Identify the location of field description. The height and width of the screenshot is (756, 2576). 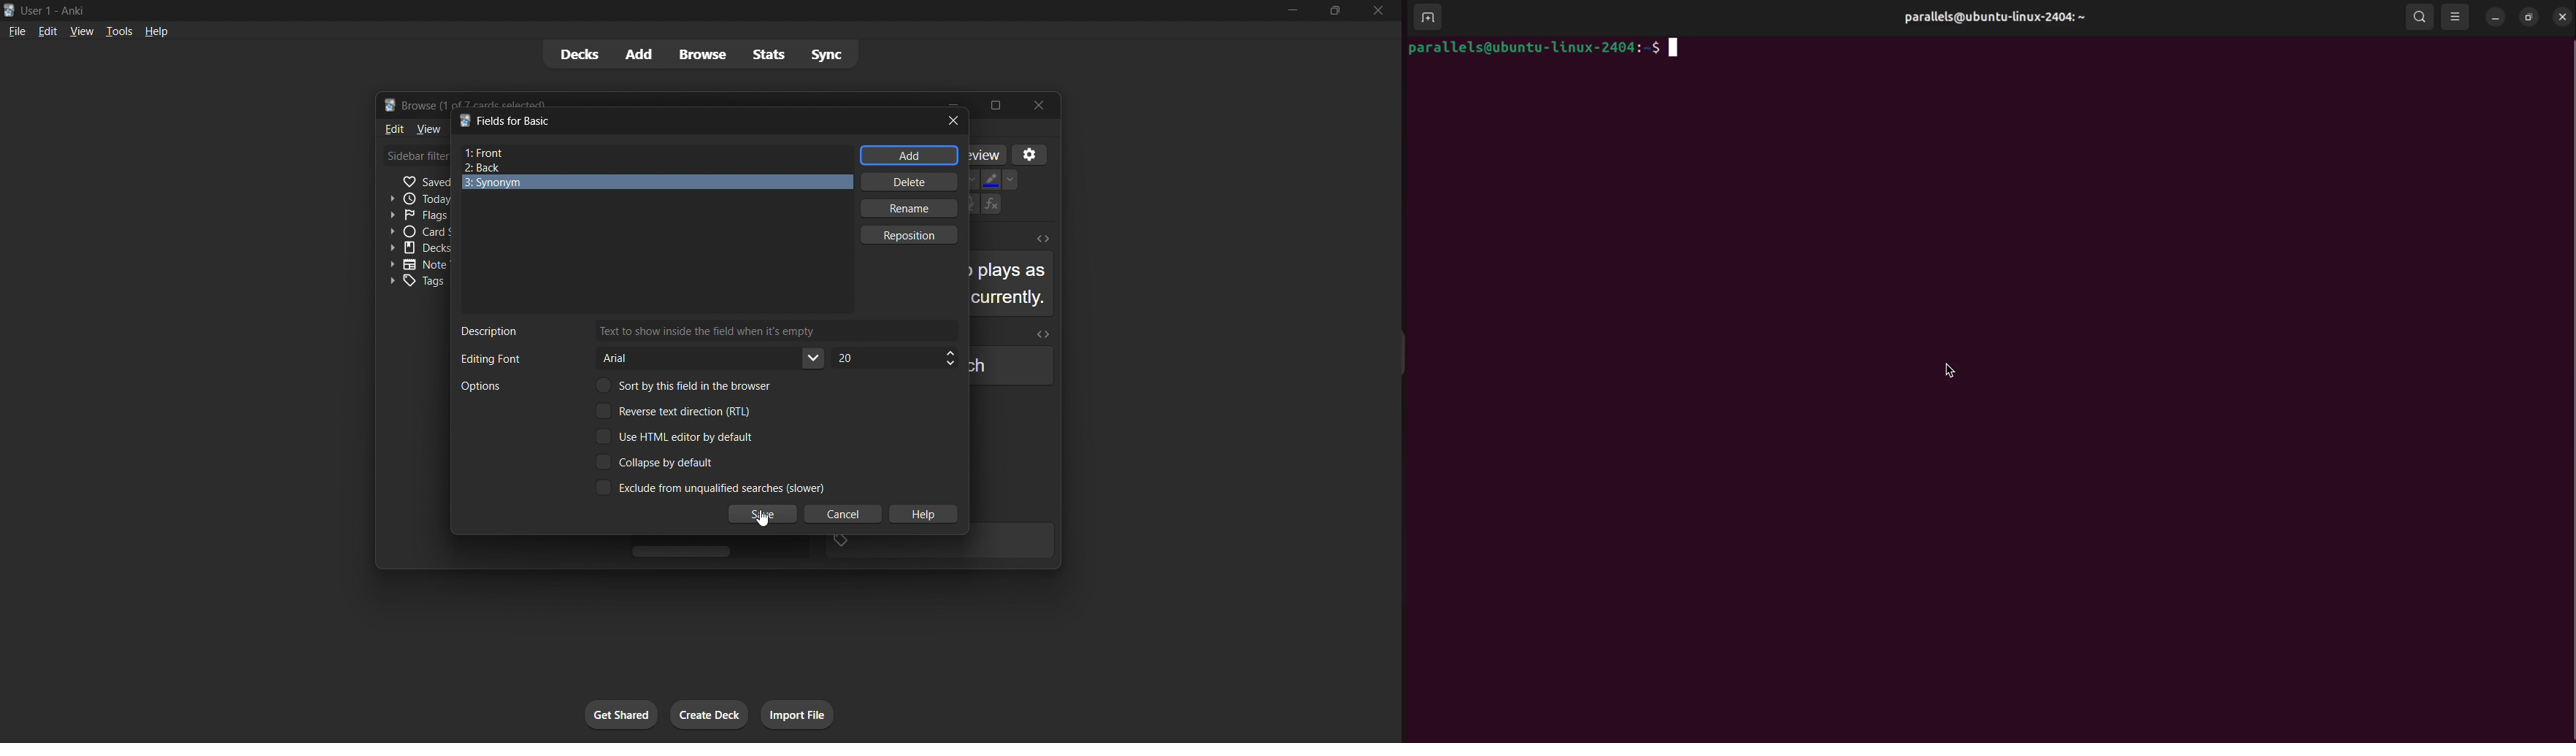
(702, 331).